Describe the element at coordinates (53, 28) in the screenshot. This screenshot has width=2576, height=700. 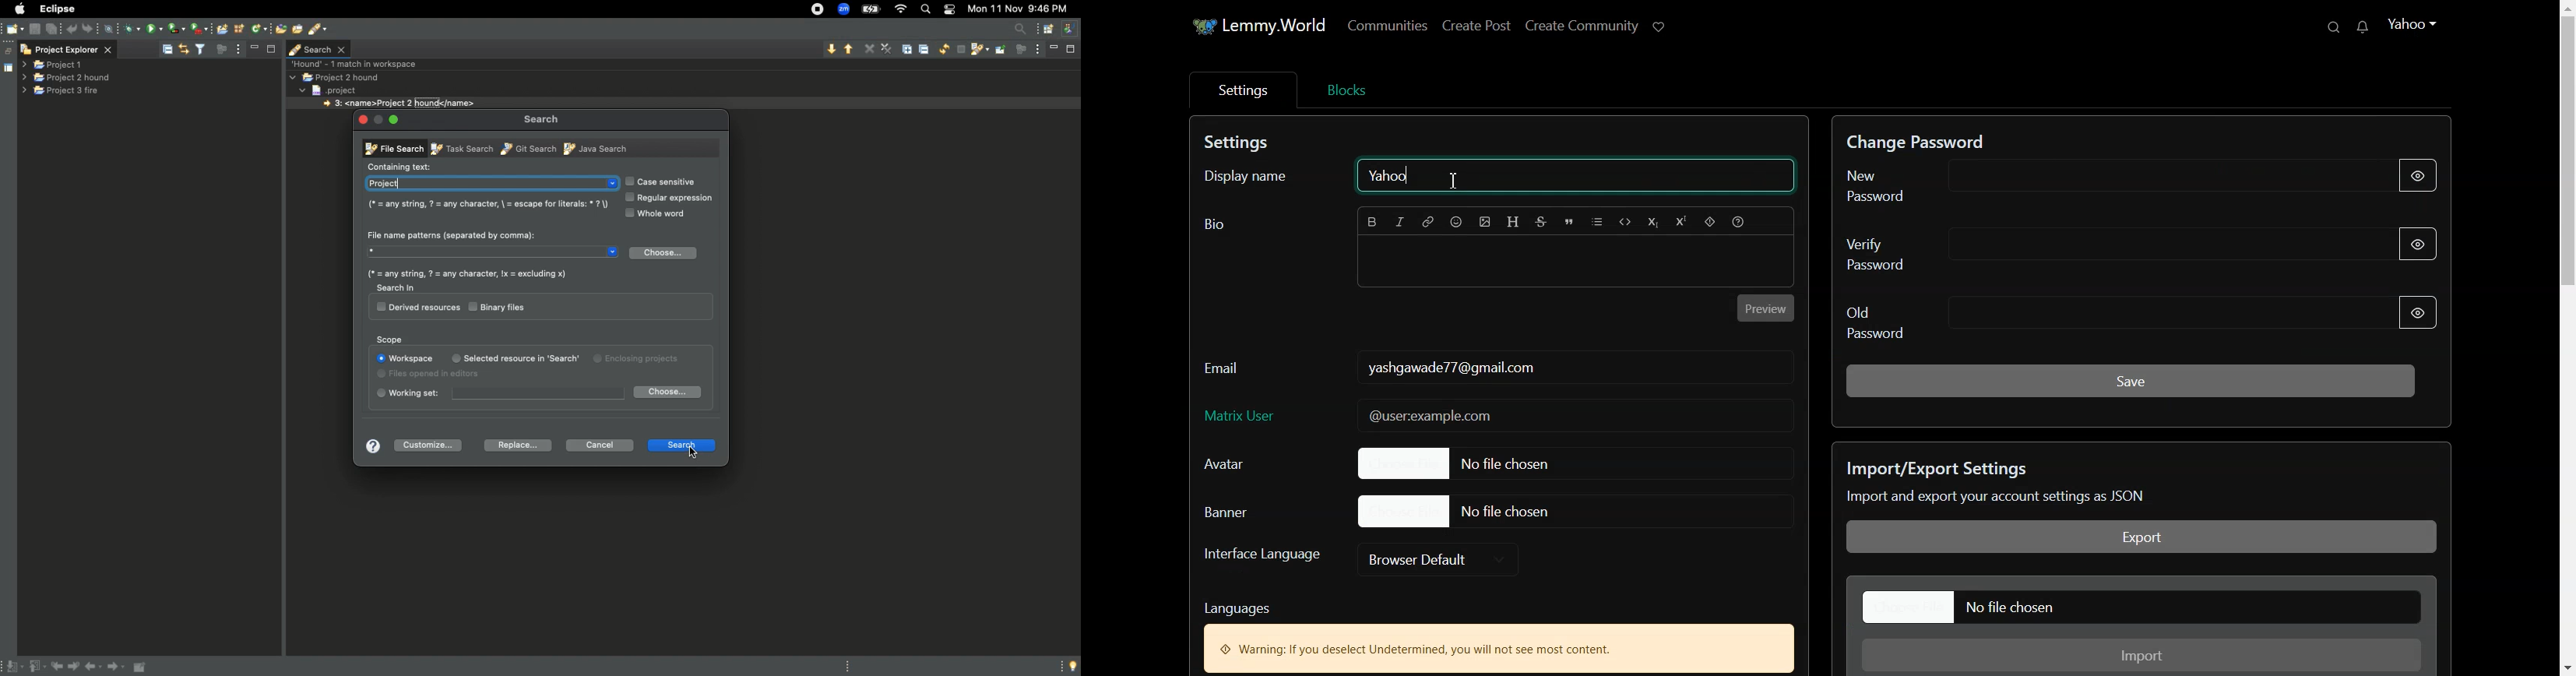
I see `save all` at that location.